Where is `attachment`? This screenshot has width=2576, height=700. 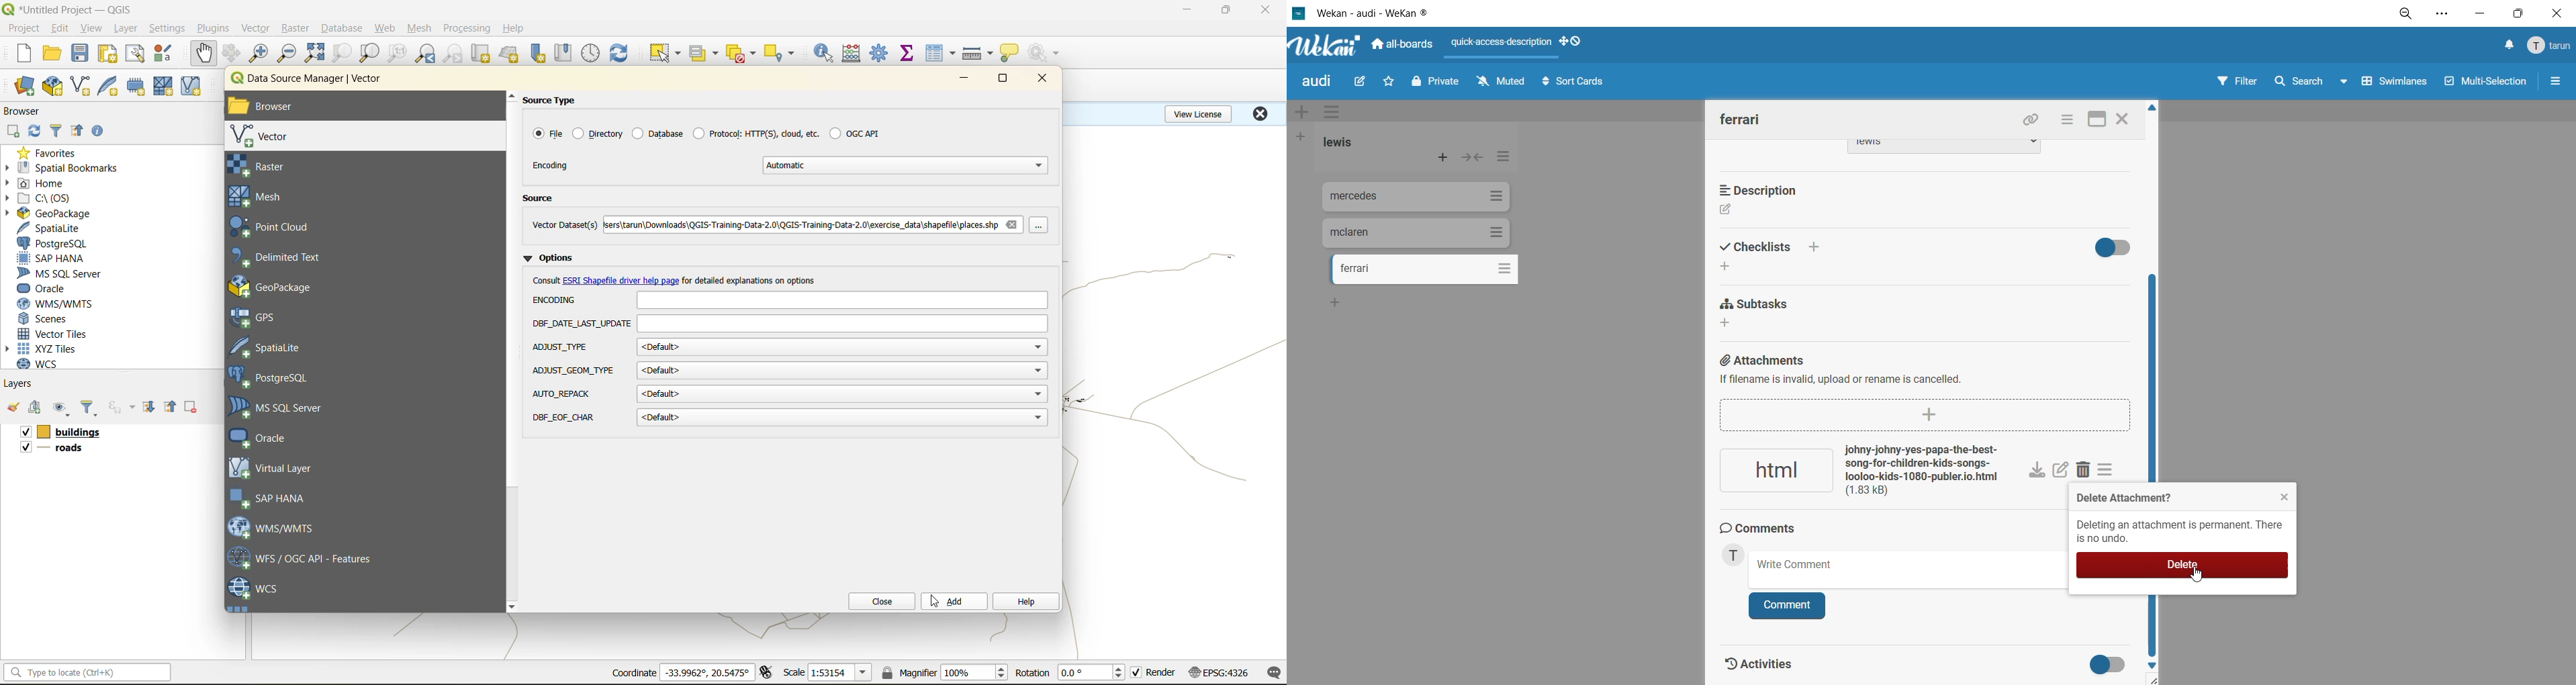 attachment is located at coordinates (1868, 472).